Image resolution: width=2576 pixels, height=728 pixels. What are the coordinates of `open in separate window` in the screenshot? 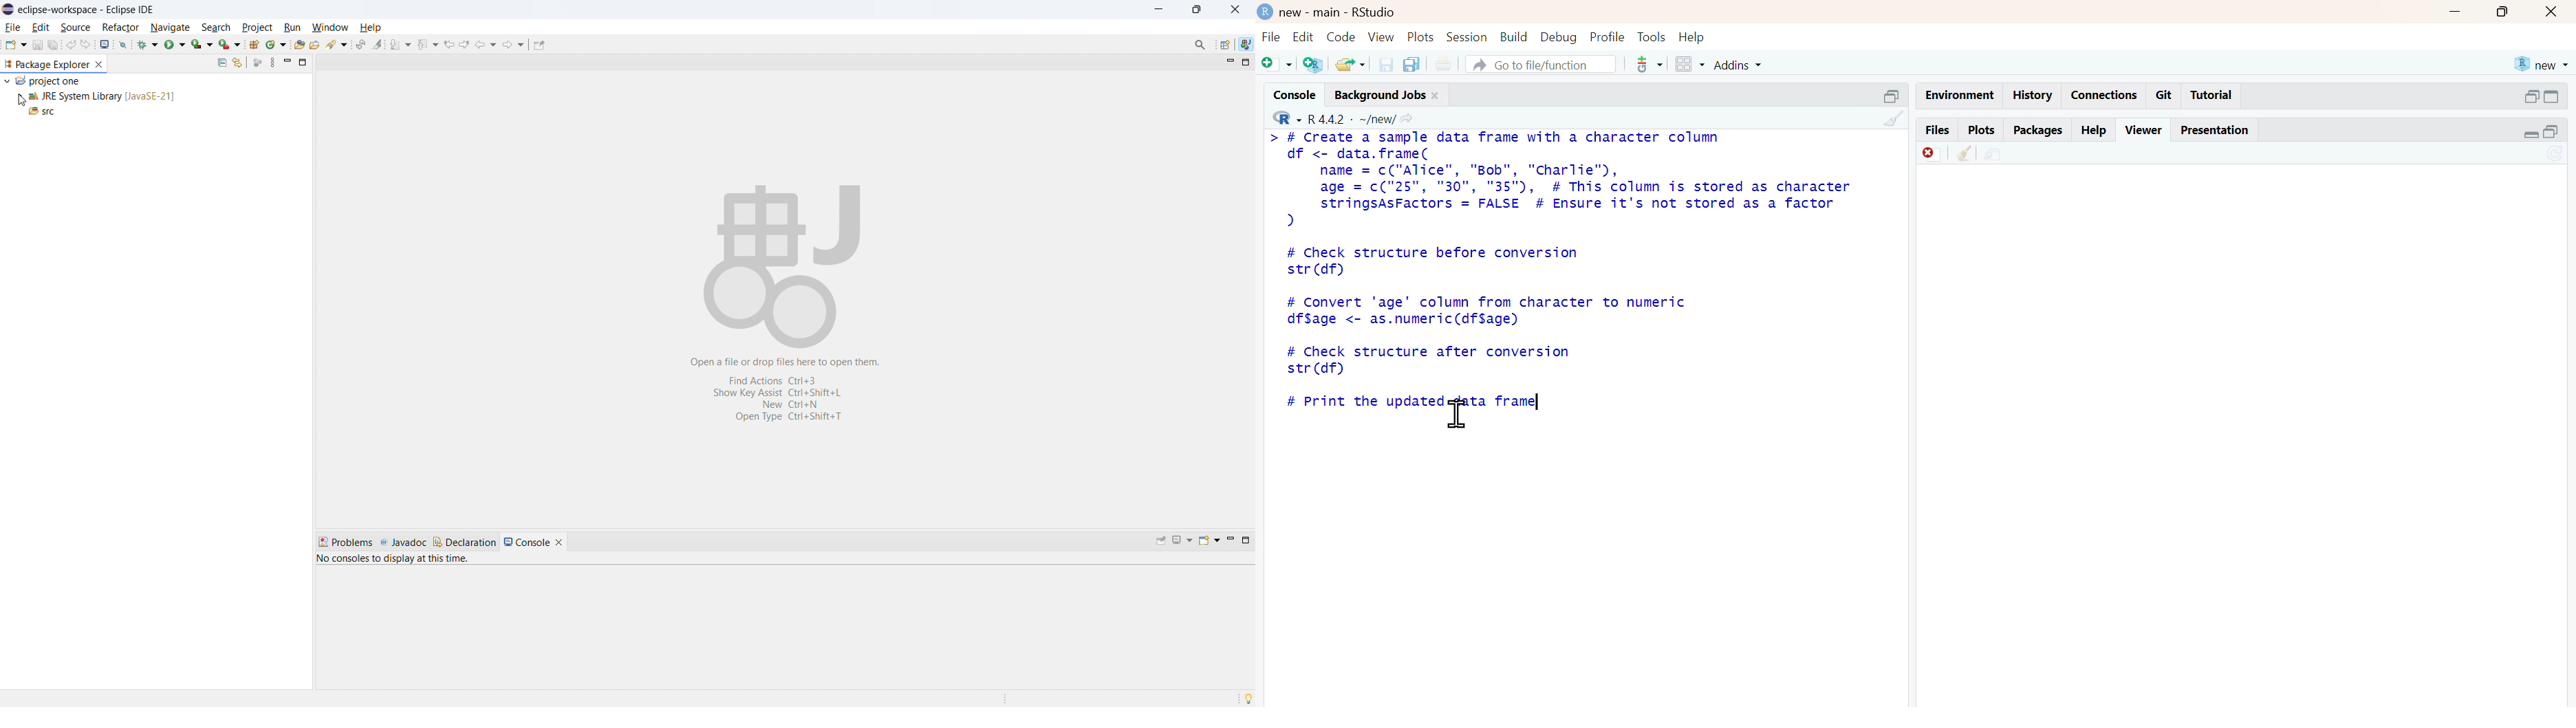 It's located at (2551, 132).